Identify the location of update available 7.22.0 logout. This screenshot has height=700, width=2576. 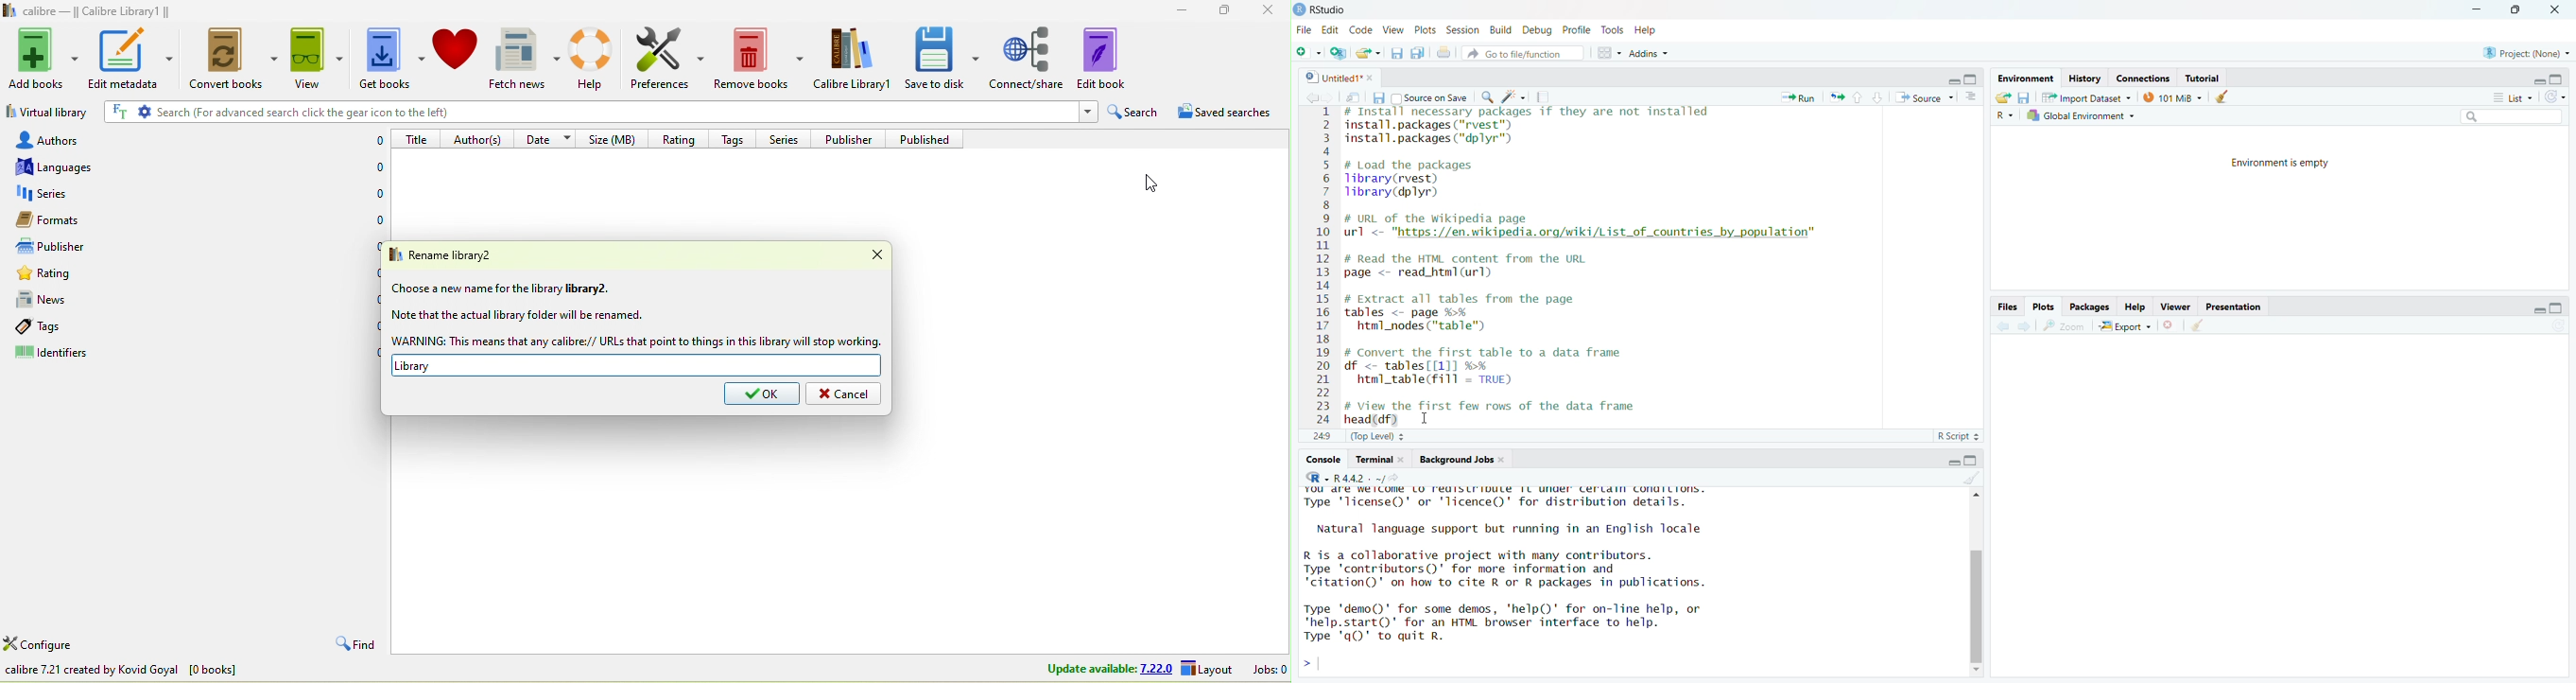
(1133, 670).